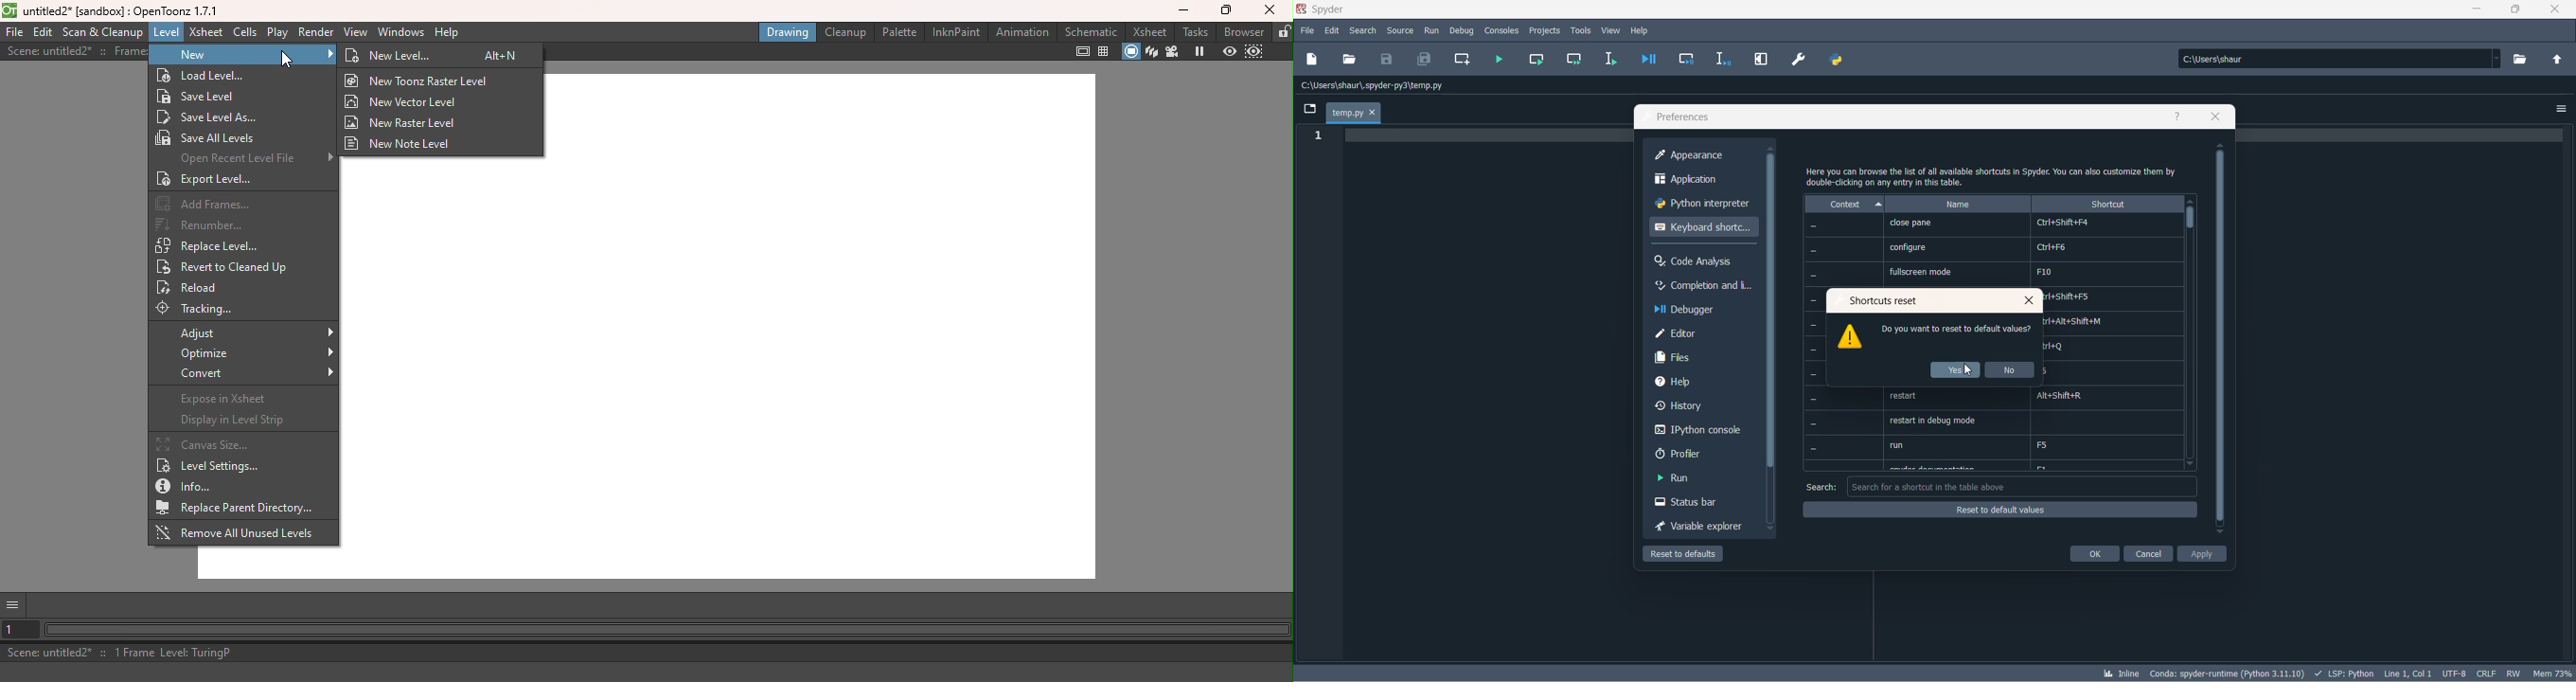 The image size is (2576, 700). I want to click on memory usage, so click(2552, 672).